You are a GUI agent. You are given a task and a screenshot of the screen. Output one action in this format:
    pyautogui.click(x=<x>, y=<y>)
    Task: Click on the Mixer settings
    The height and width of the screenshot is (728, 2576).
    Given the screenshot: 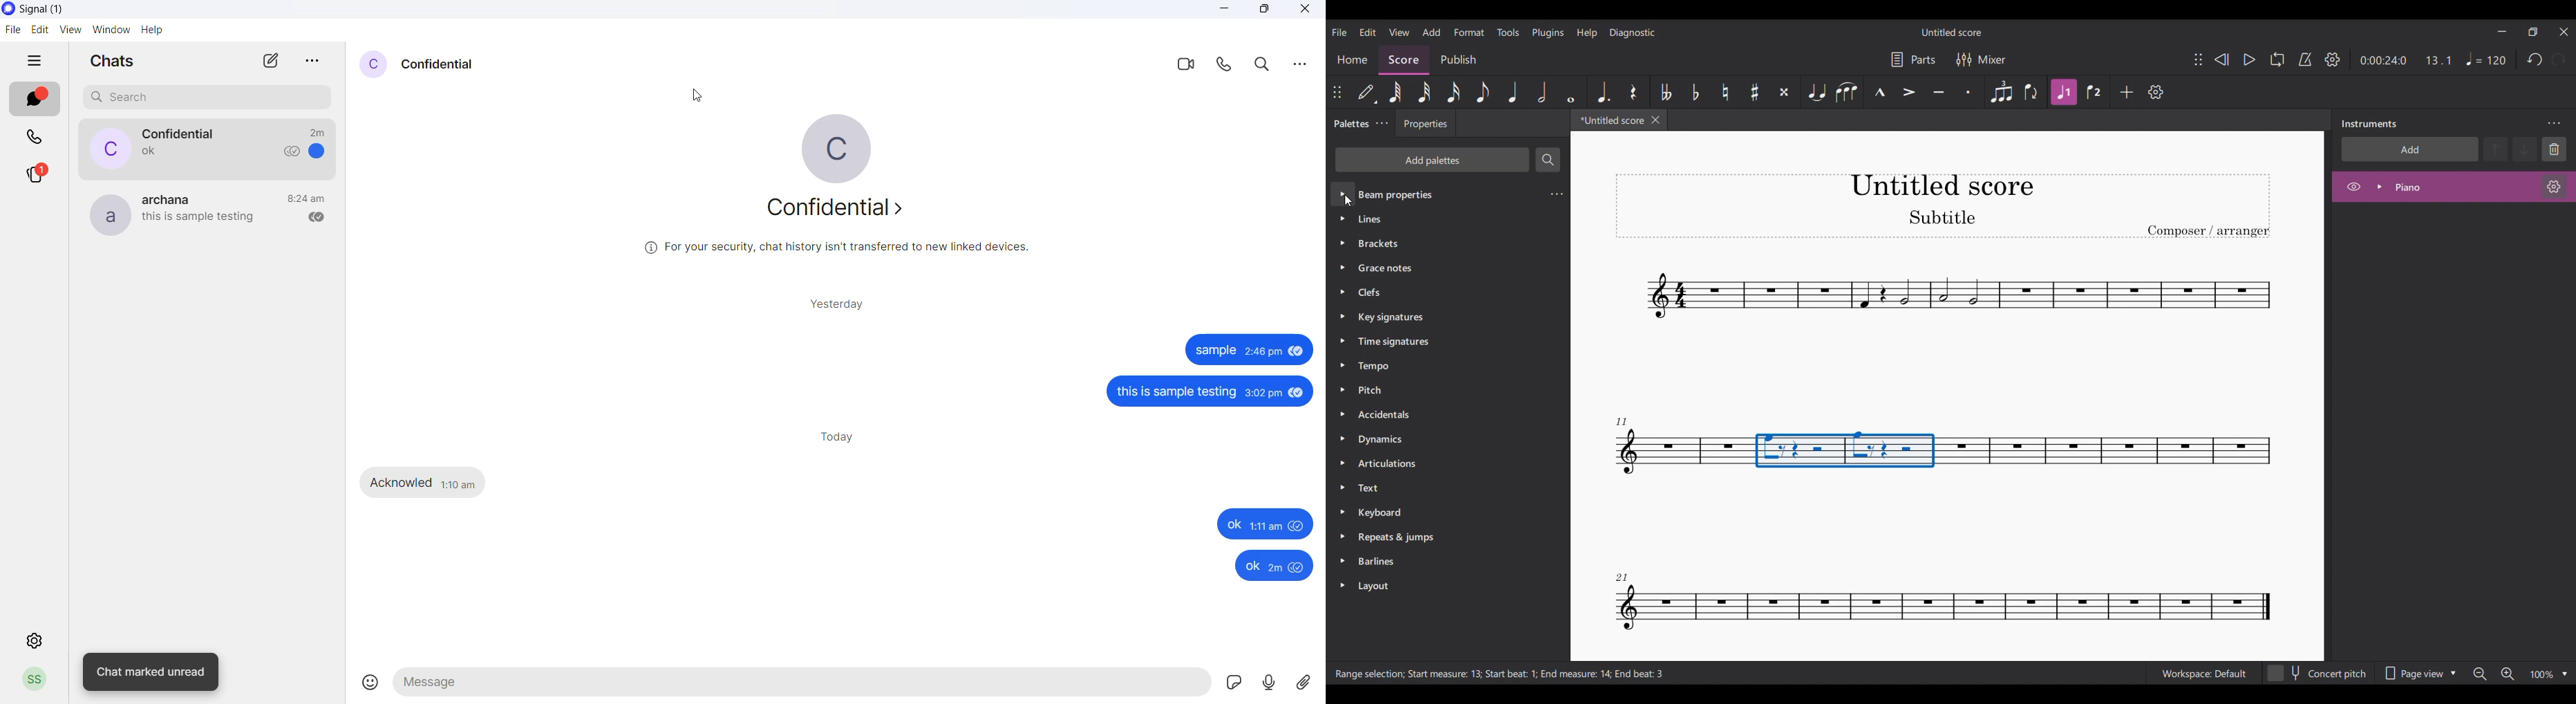 What is the action you would take?
    pyautogui.click(x=1982, y=59)
    